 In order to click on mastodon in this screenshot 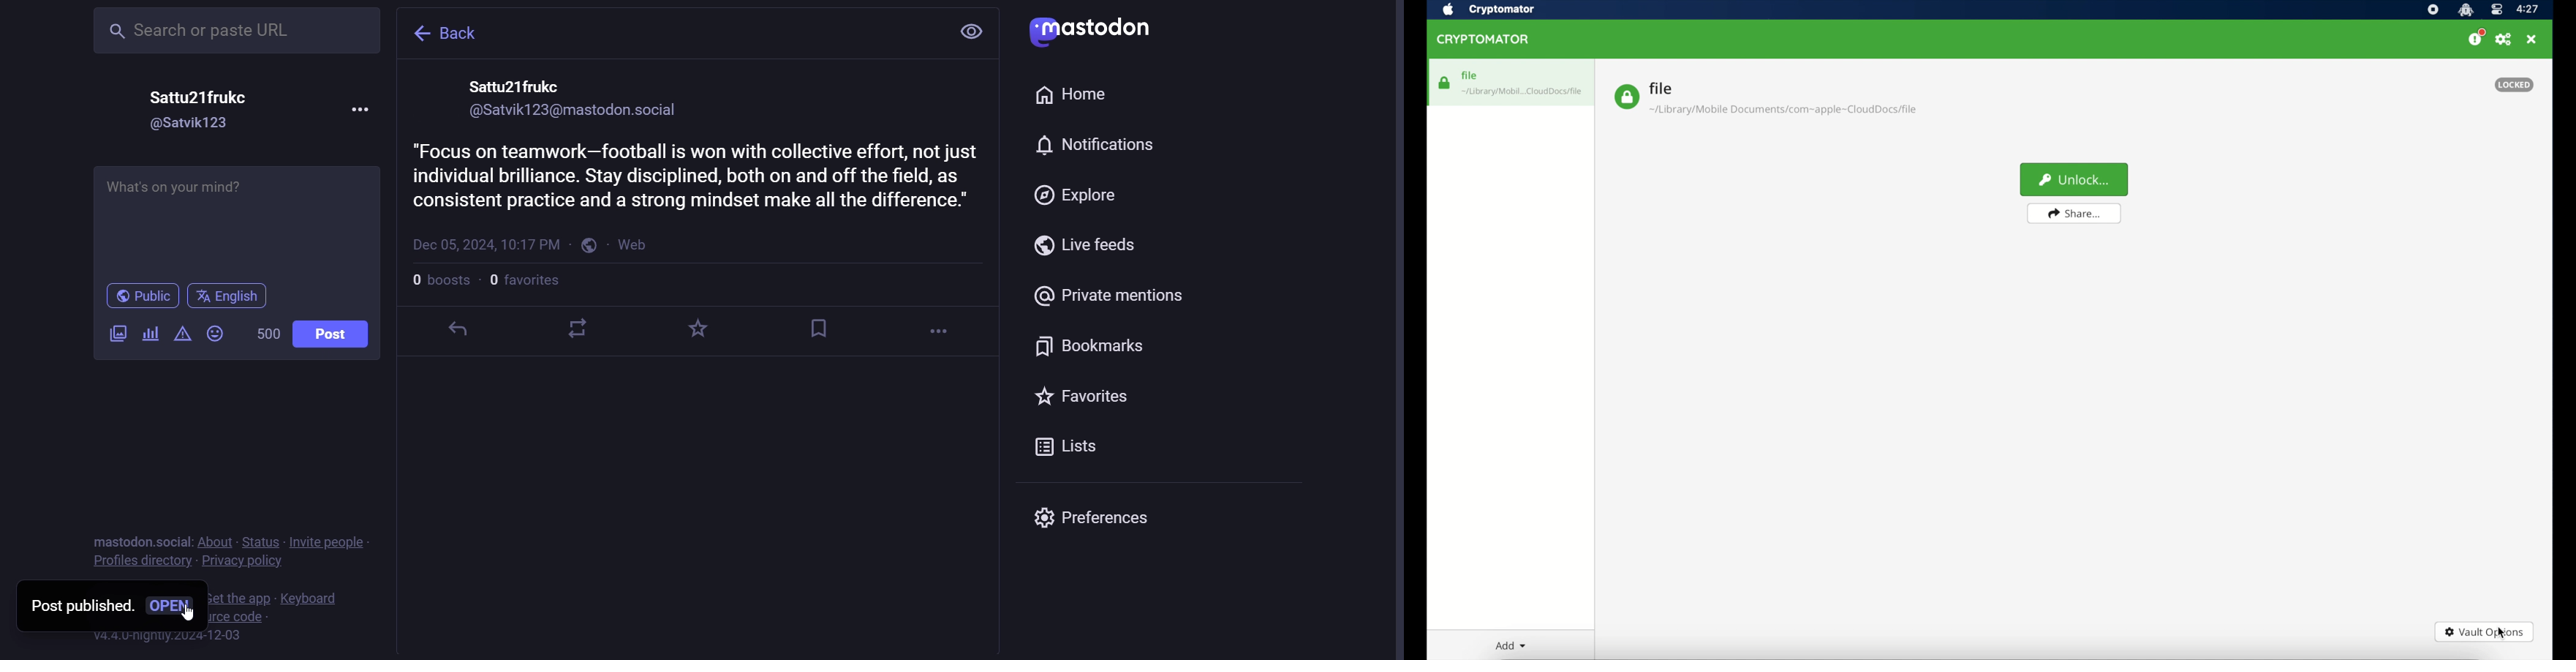, I will do `click(1091, 33)`.